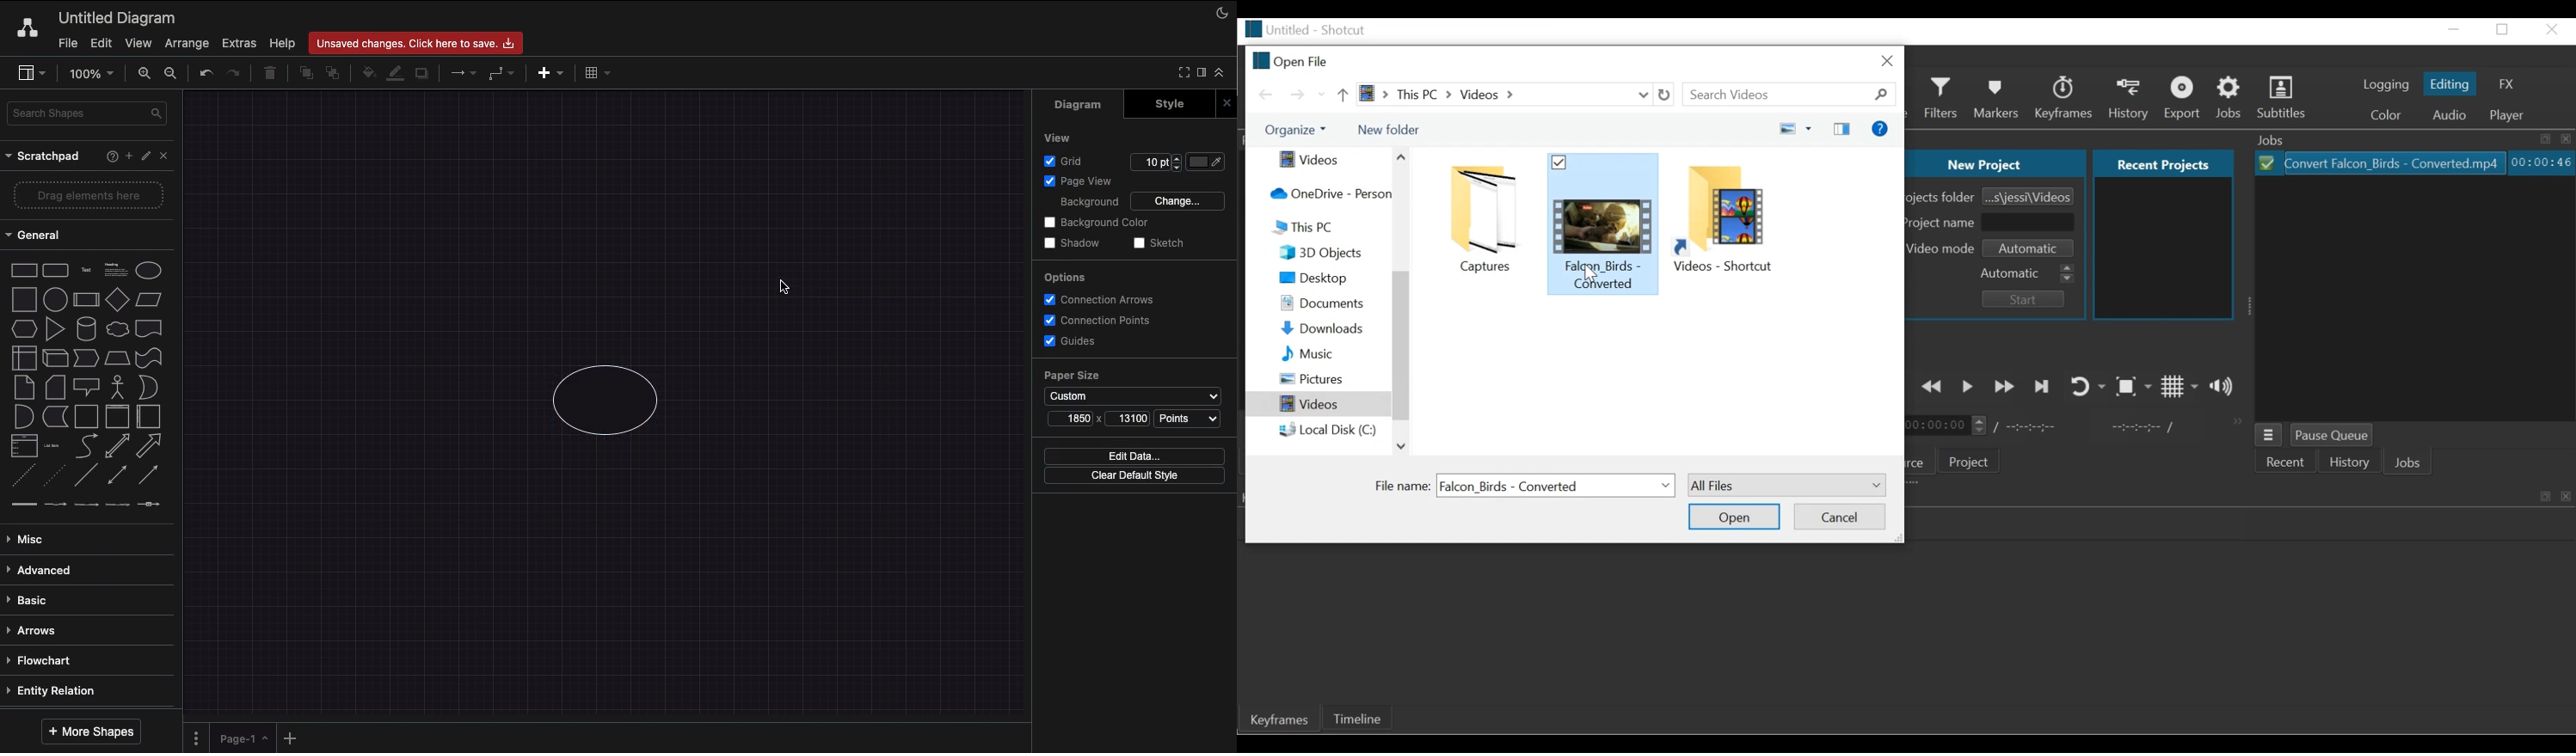 The image size is (2576, 756). Describe the element at coordinates (1790, 95) in the screenshot. I see `Search Videos` at that location.